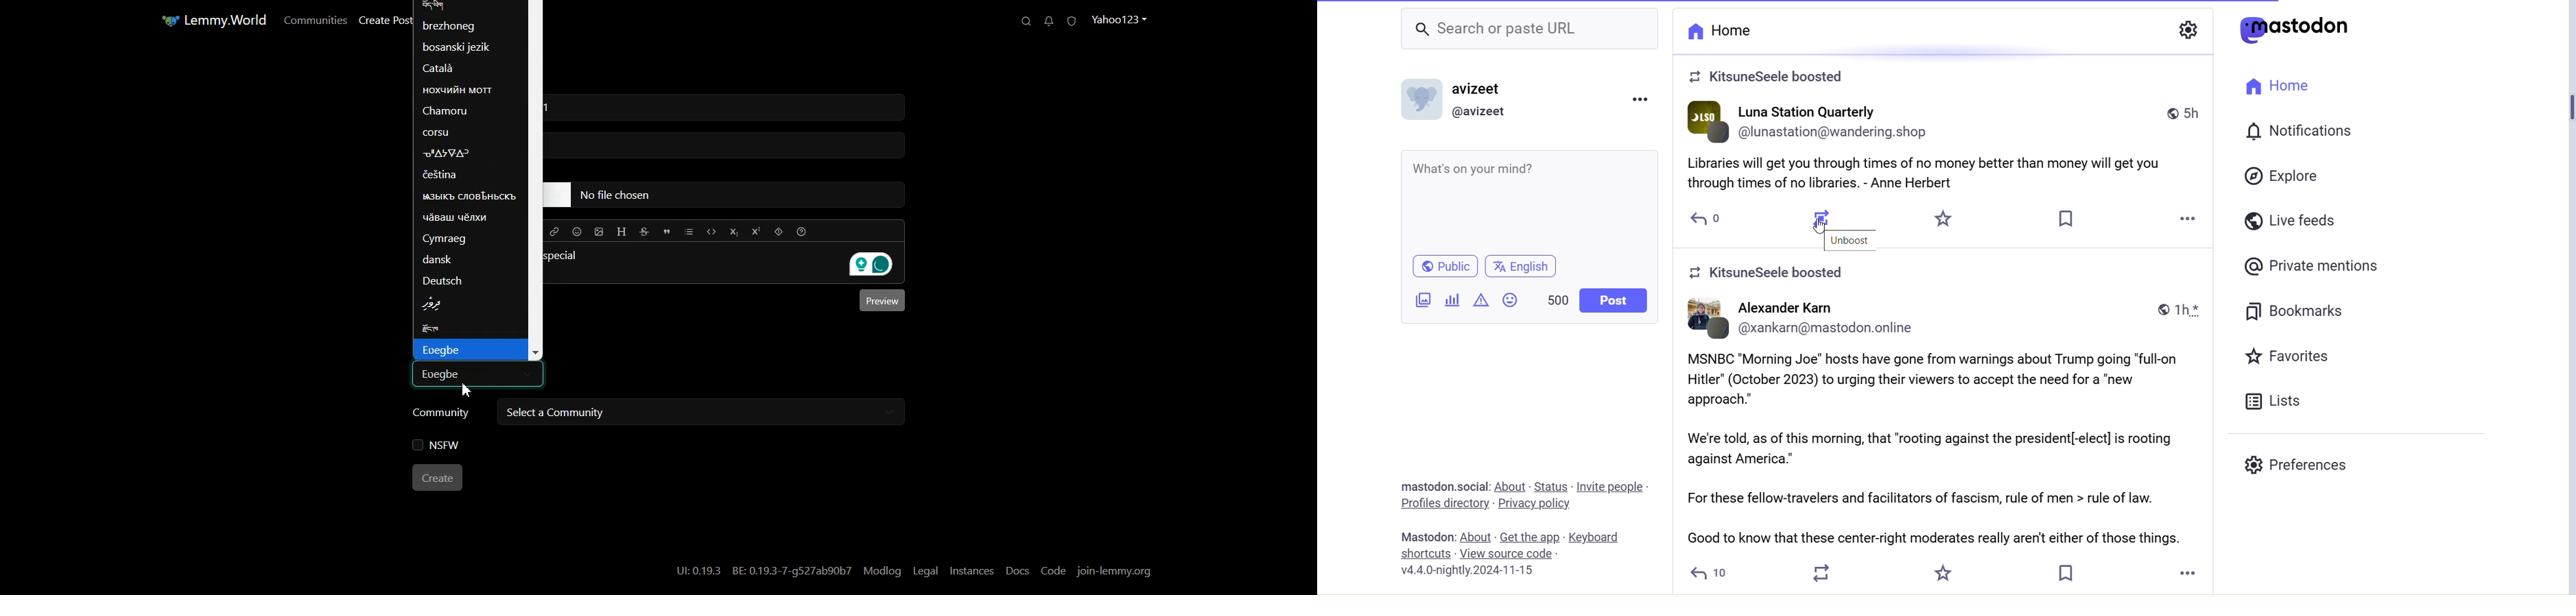 This screenshot has width=2576, height=616. I want to click on Quote, so click(667, 232).